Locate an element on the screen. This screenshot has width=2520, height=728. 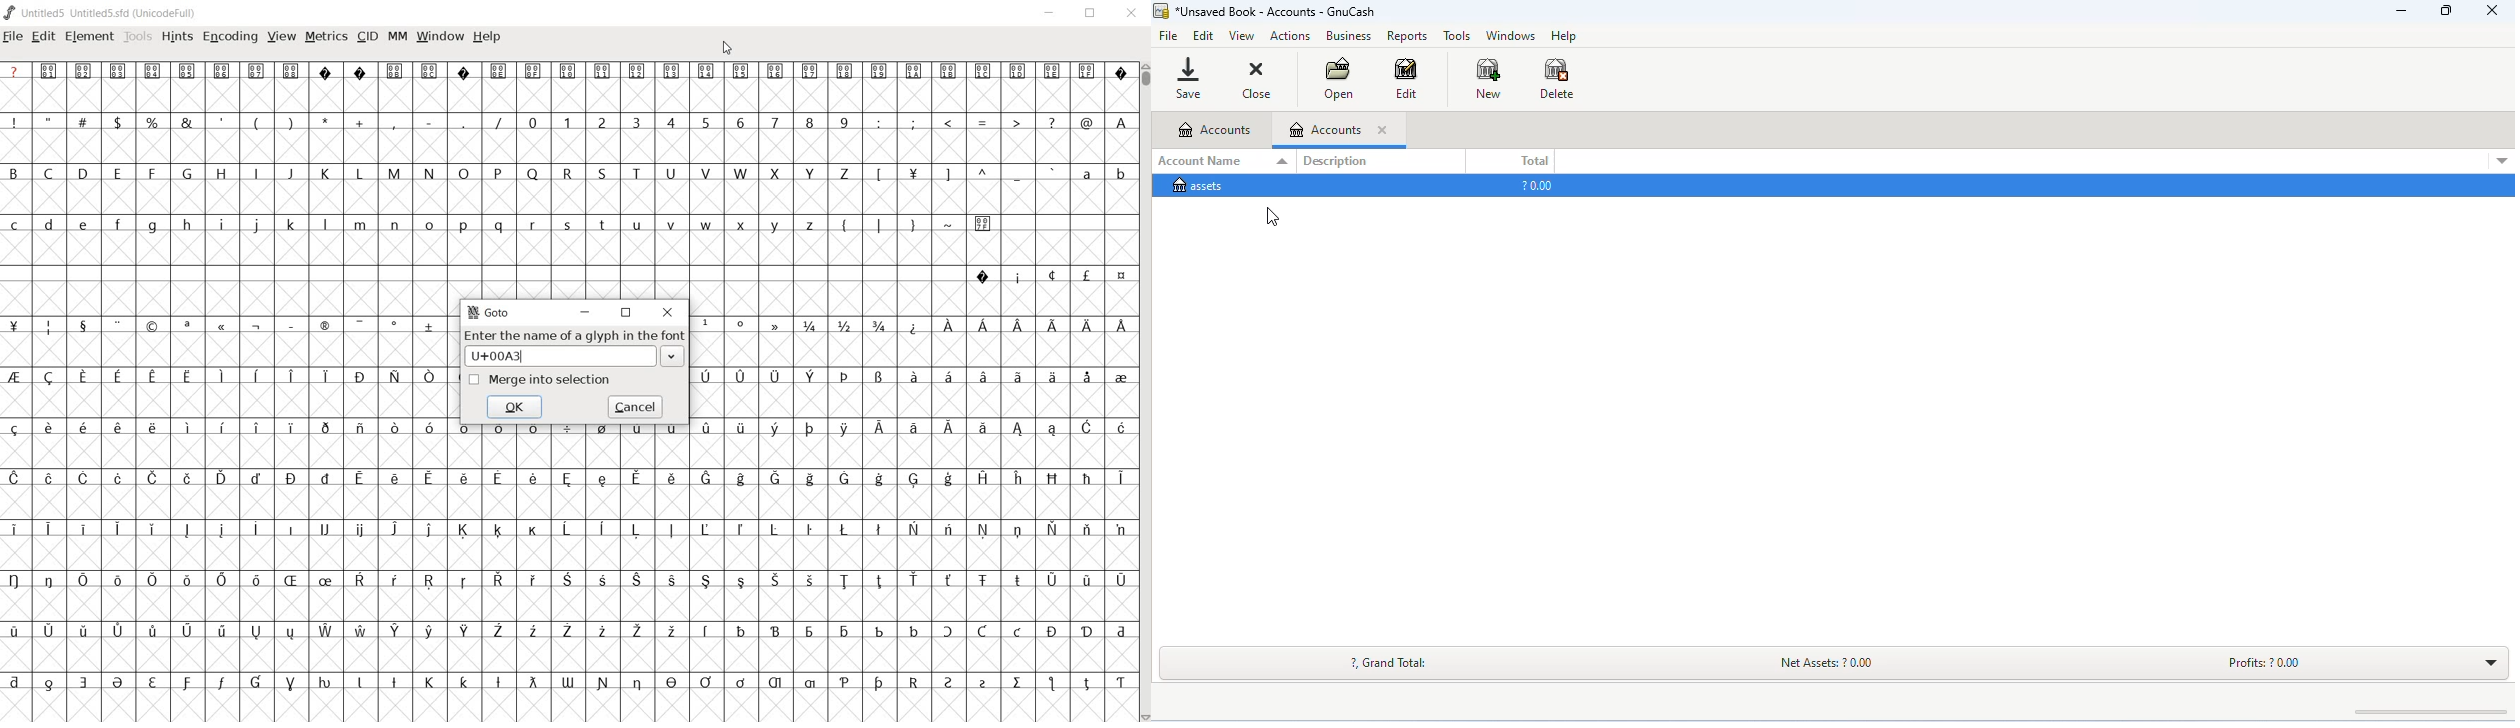
accounts  is located at coordinates (1343, 130).